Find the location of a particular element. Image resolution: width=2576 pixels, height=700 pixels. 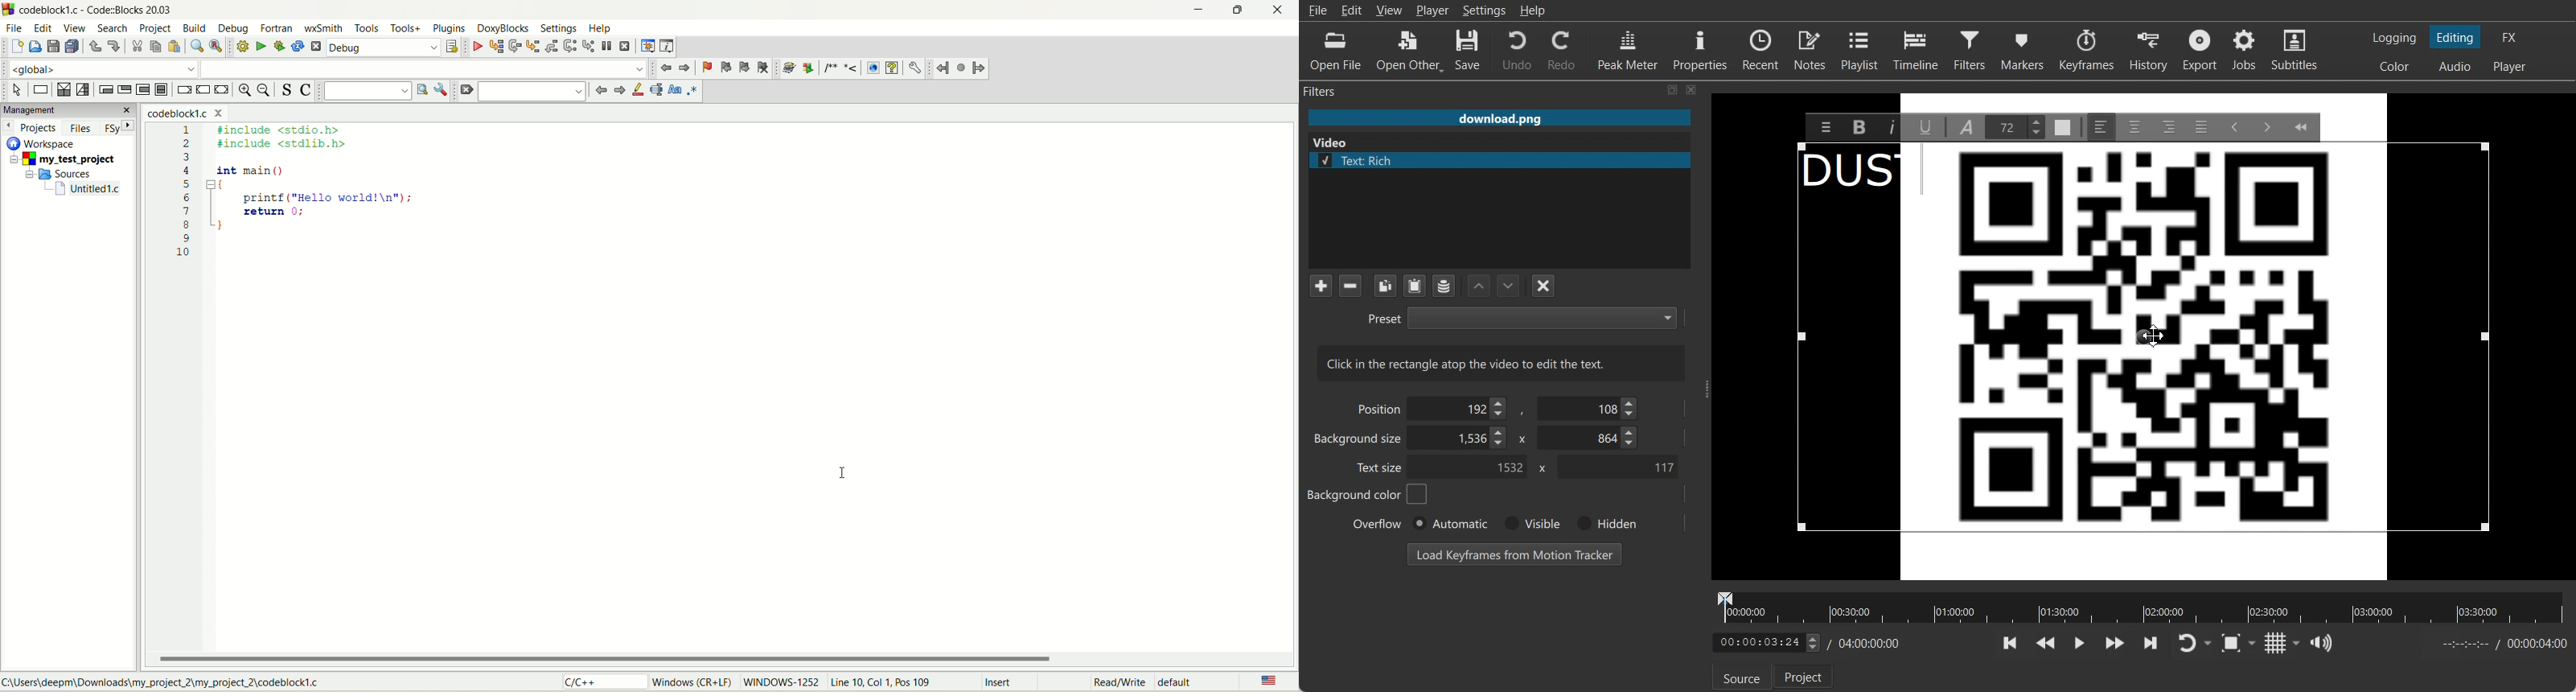

title is located at coordinates (104, 9).